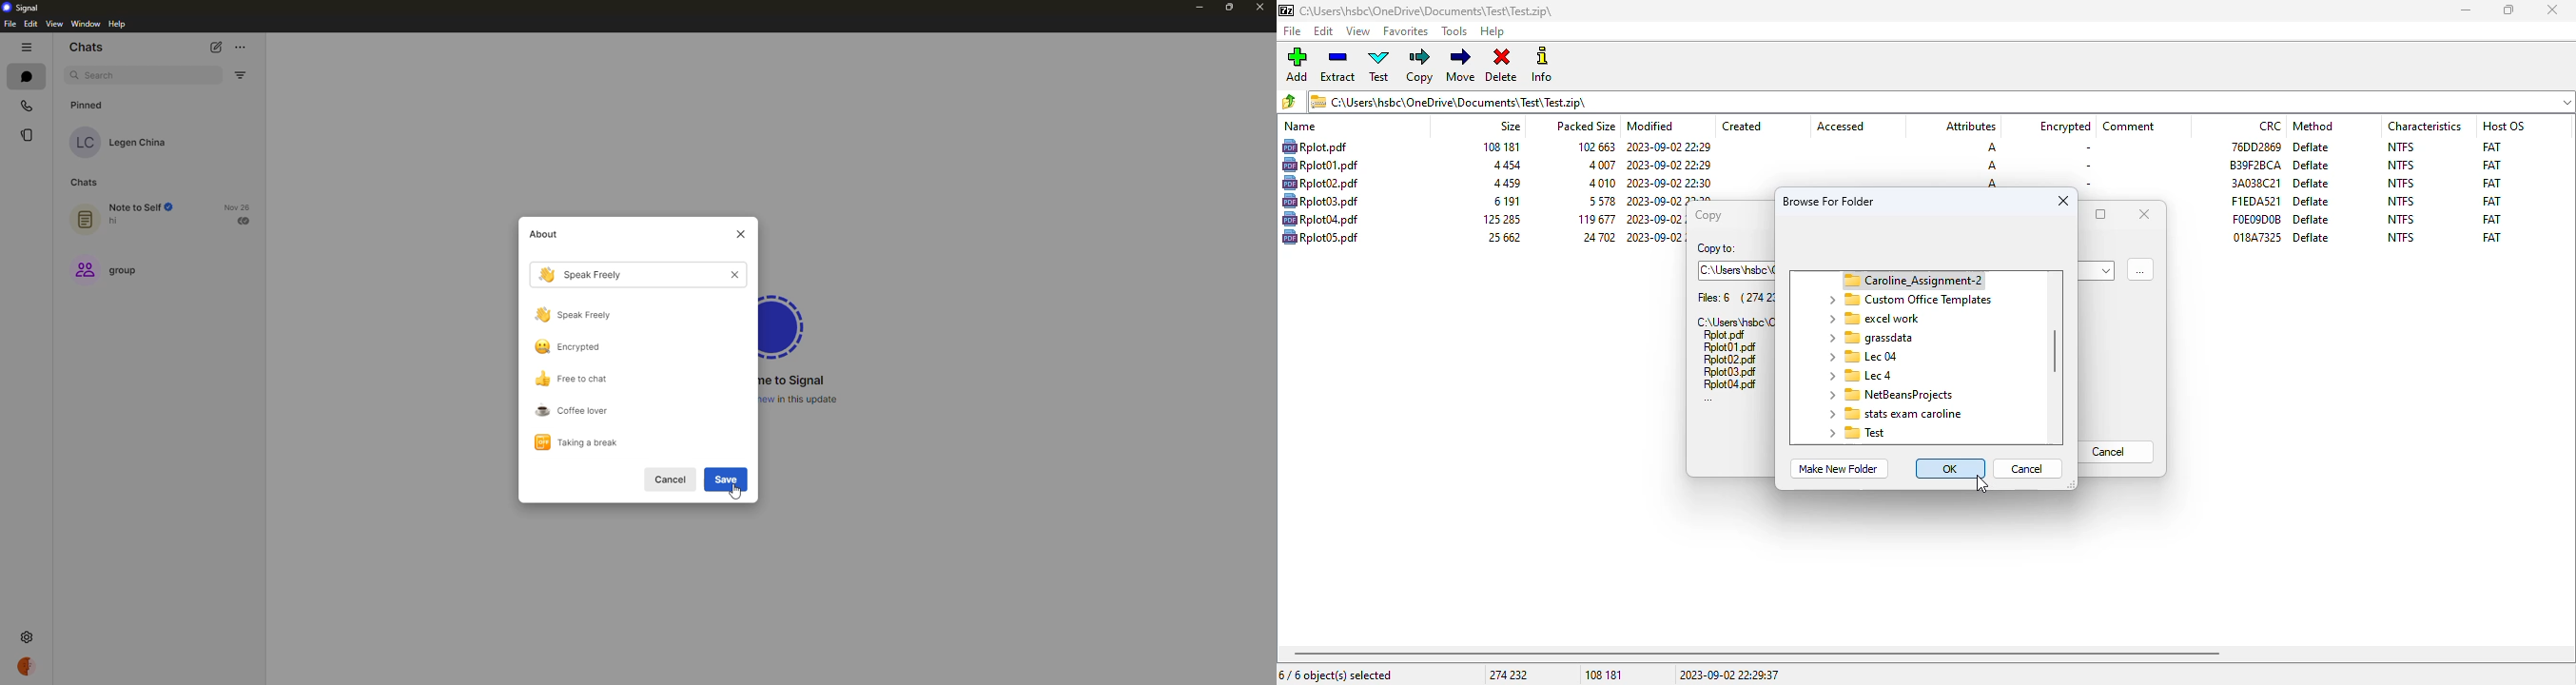 The image size is (2576, 700). What do you see at coordinates (2425, 126) in the screenshot?
I see `characteristics` at bounding box center [2425, 126].